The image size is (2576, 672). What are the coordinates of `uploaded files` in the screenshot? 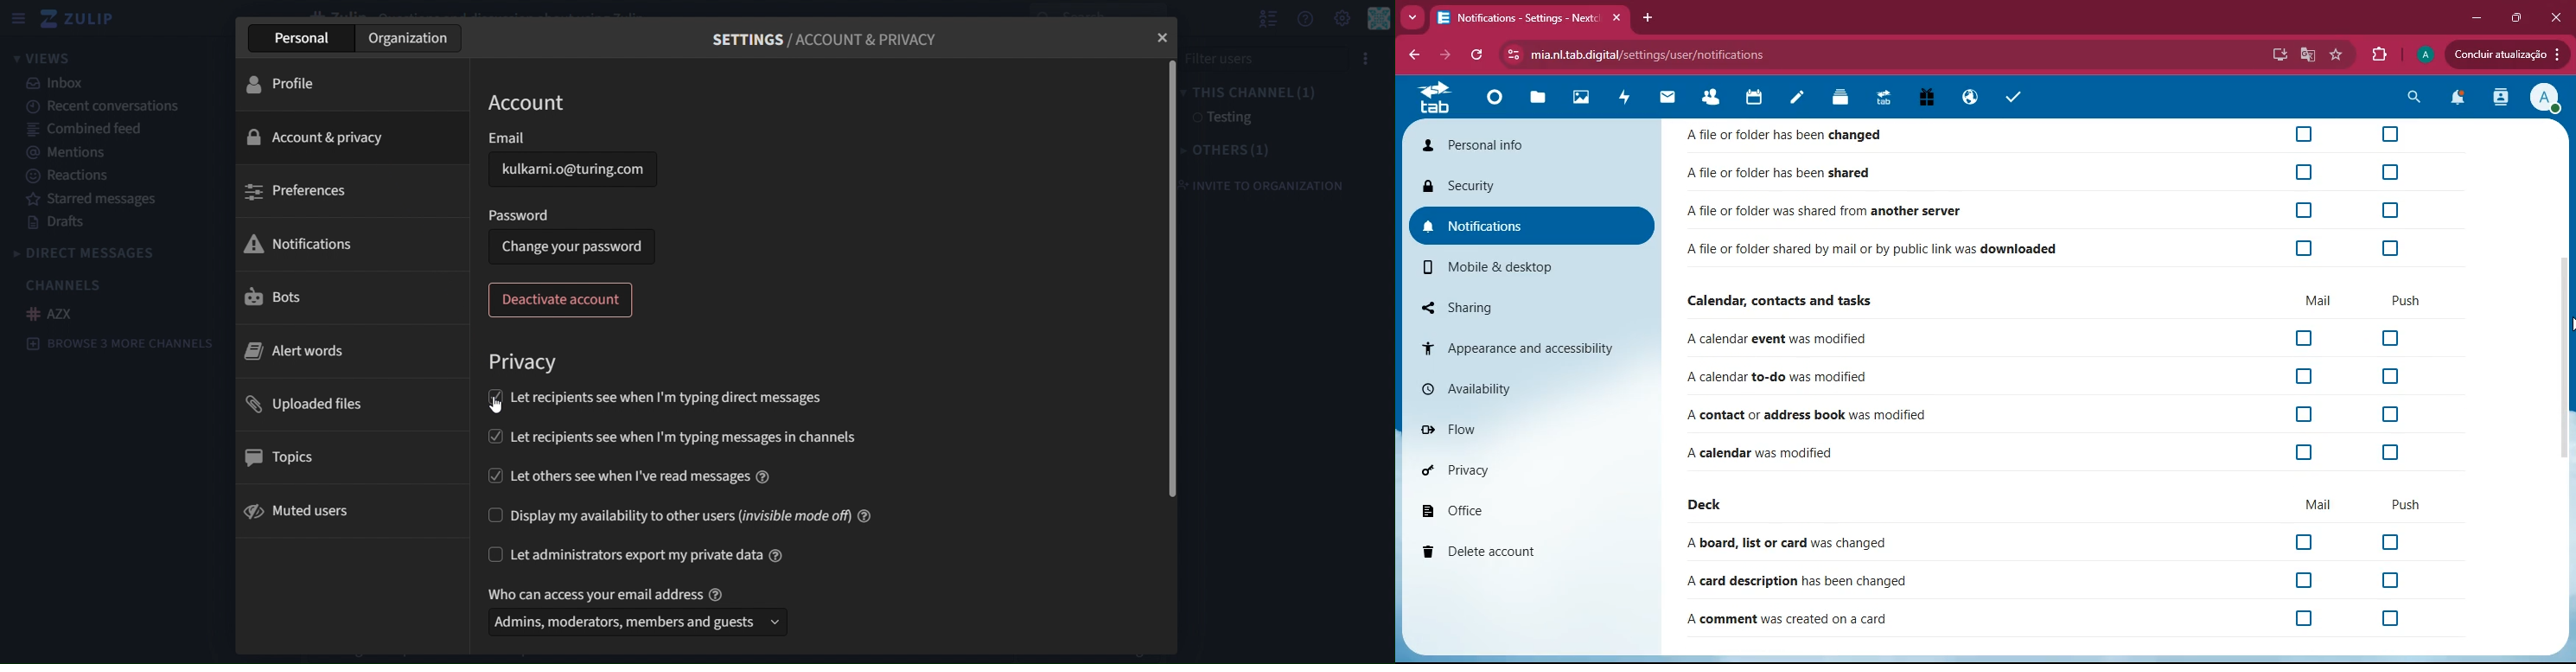 It's located at (307, 403).